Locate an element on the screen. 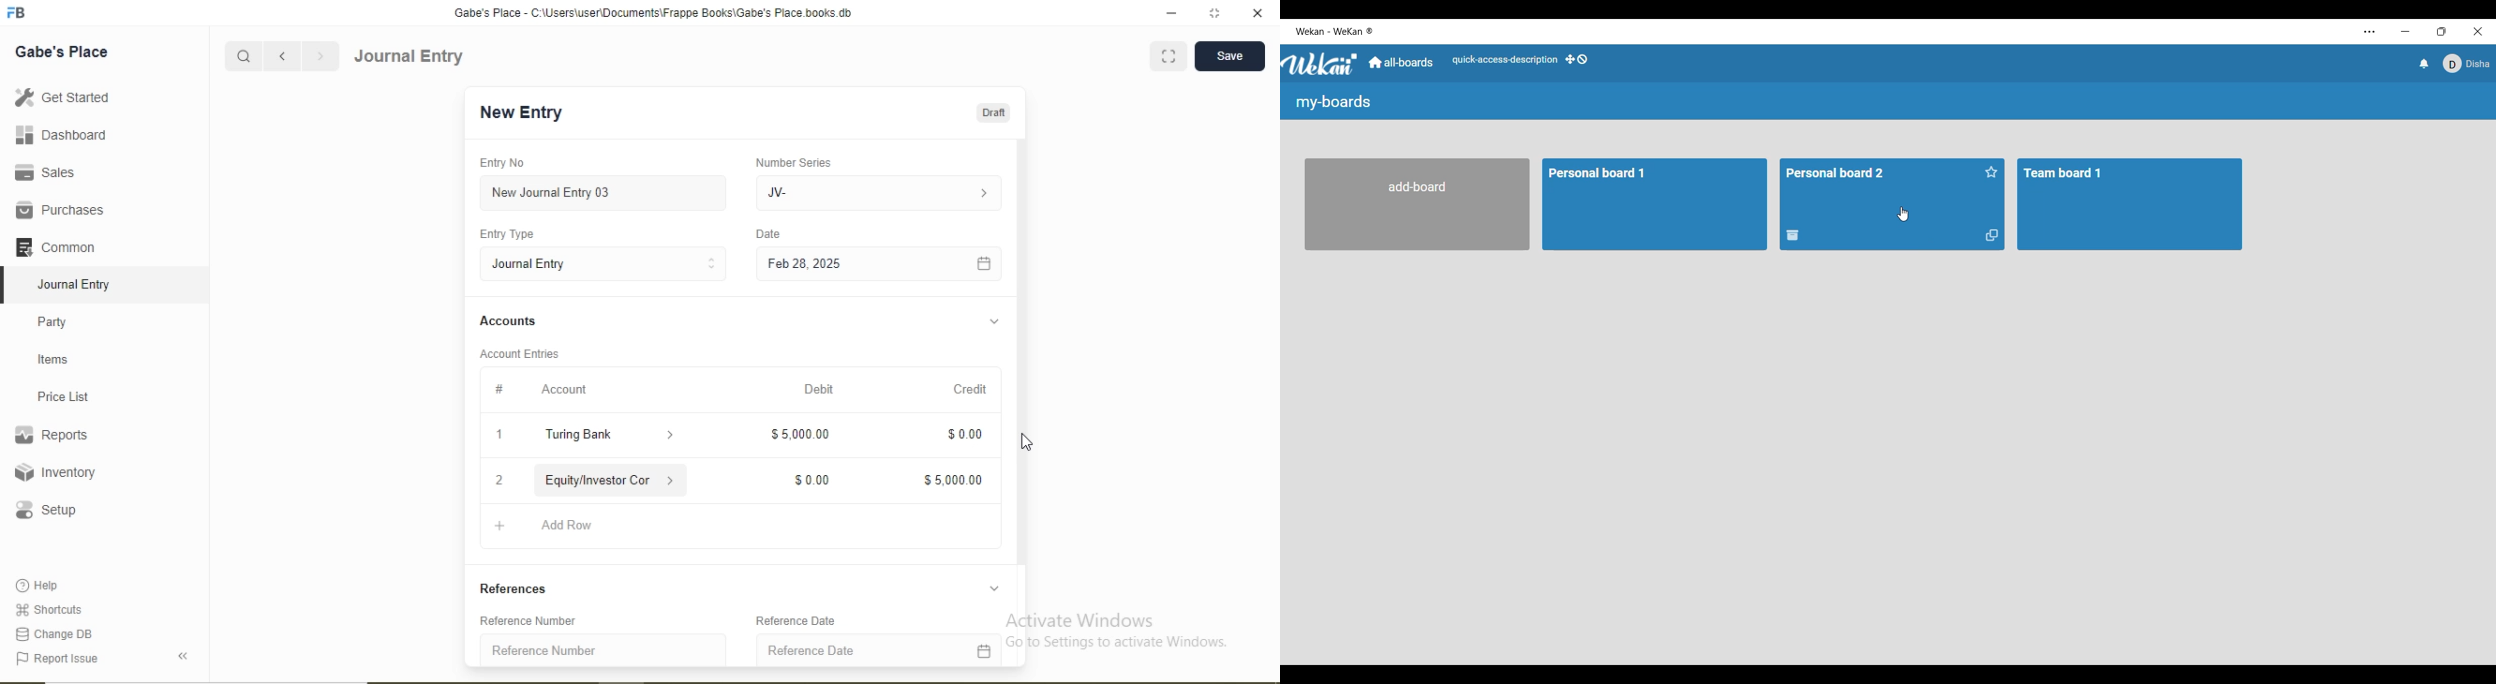  Entry Type is located at coordinates (505, 234).